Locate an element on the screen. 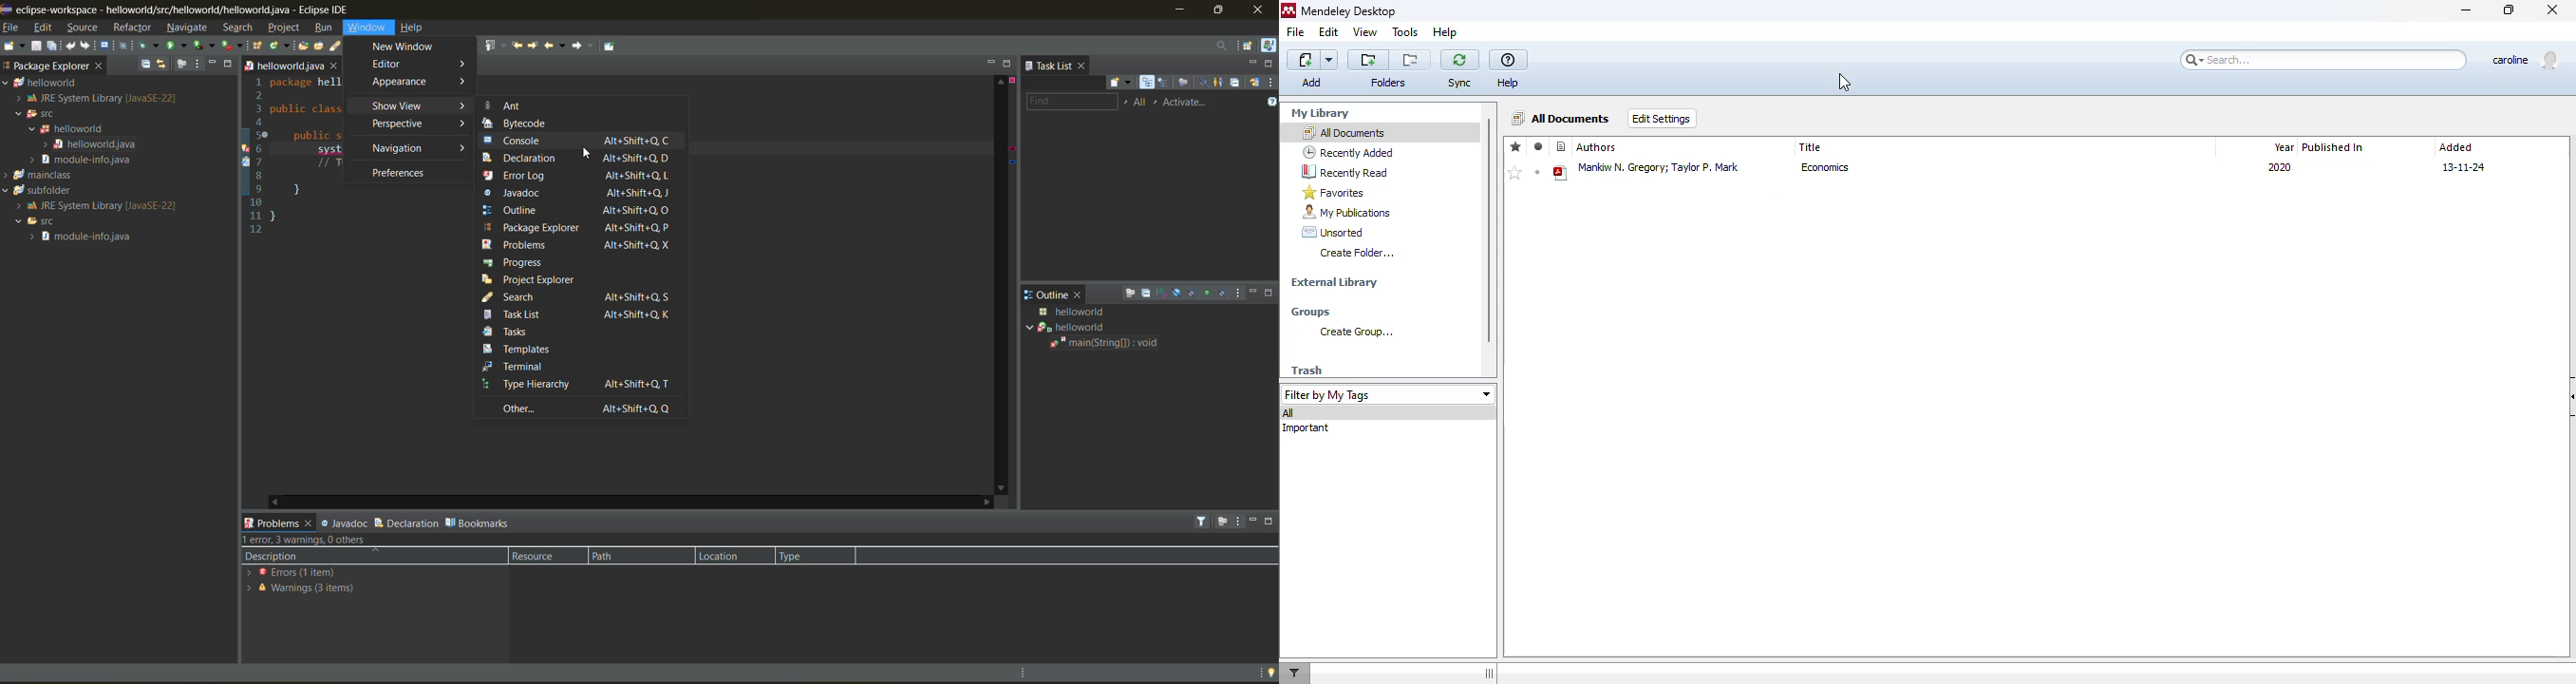 The height and width of the screenshot is (700, 2576). resource is located at coordinates (539, 558).